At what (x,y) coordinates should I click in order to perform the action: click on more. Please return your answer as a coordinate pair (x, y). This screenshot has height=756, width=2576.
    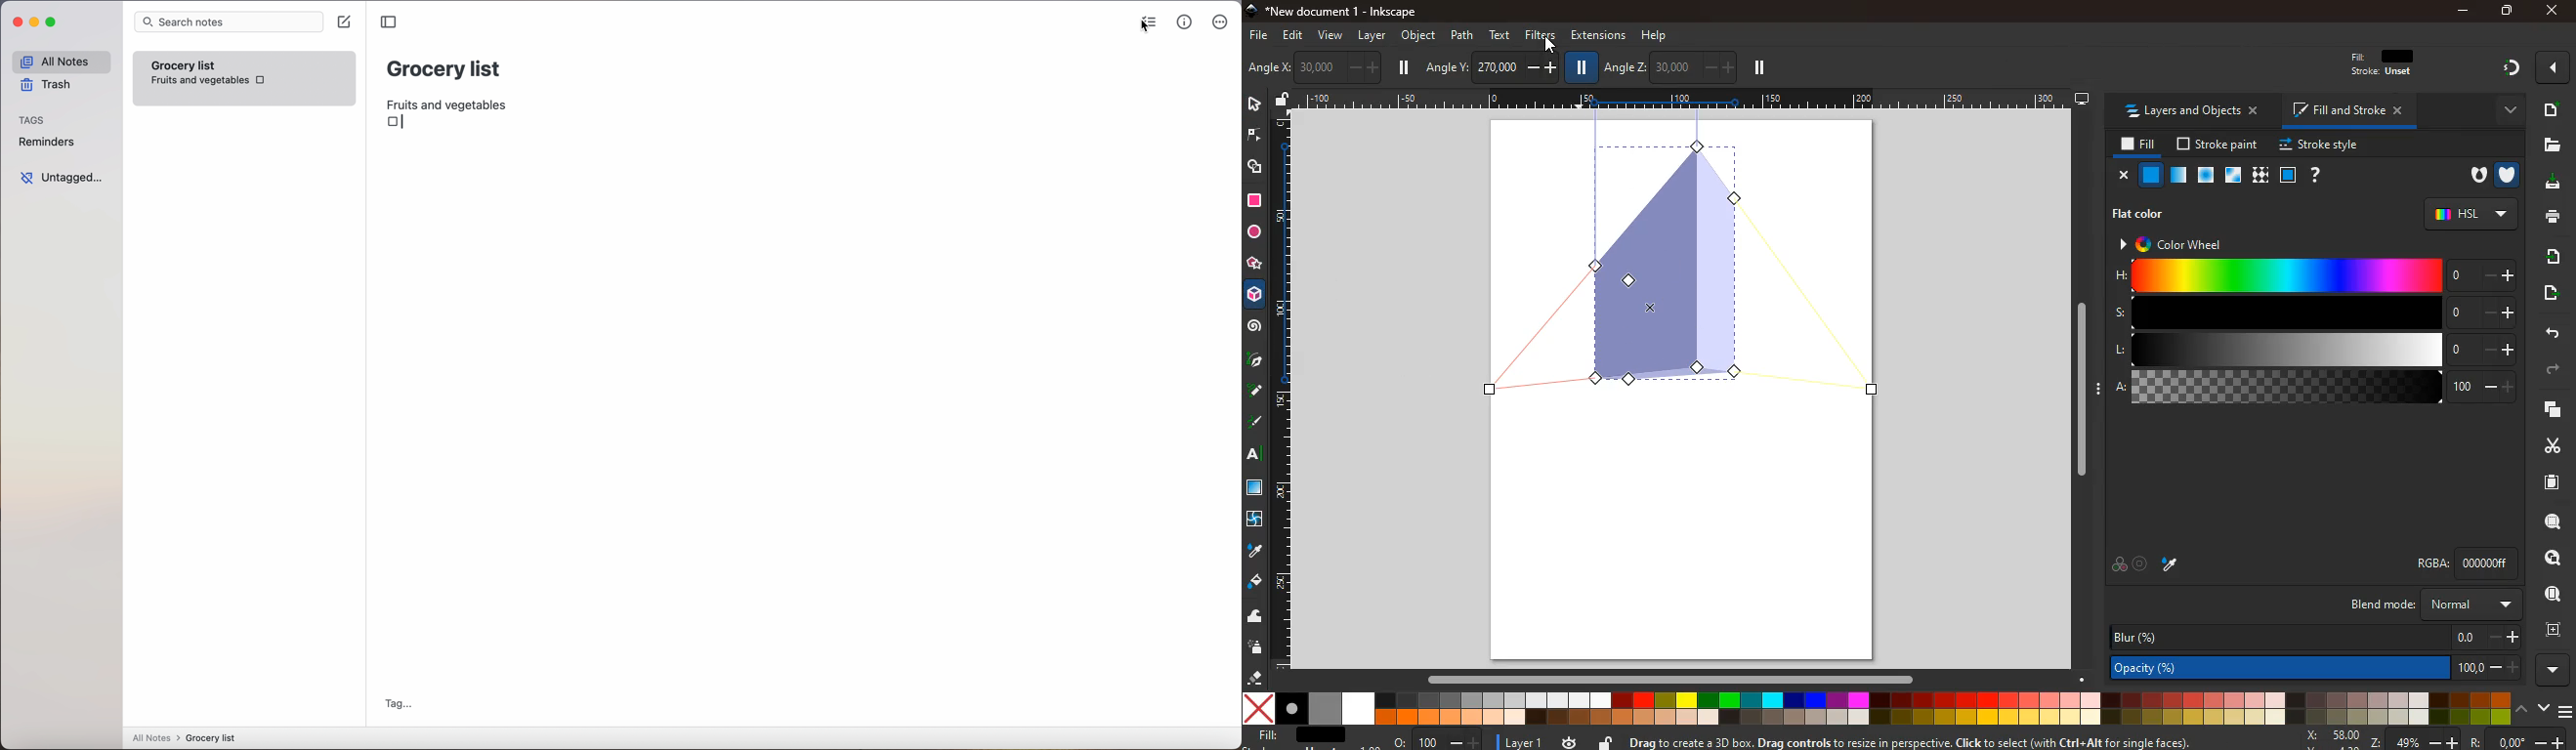
    Looking at the image, I should click on (2552, 669).